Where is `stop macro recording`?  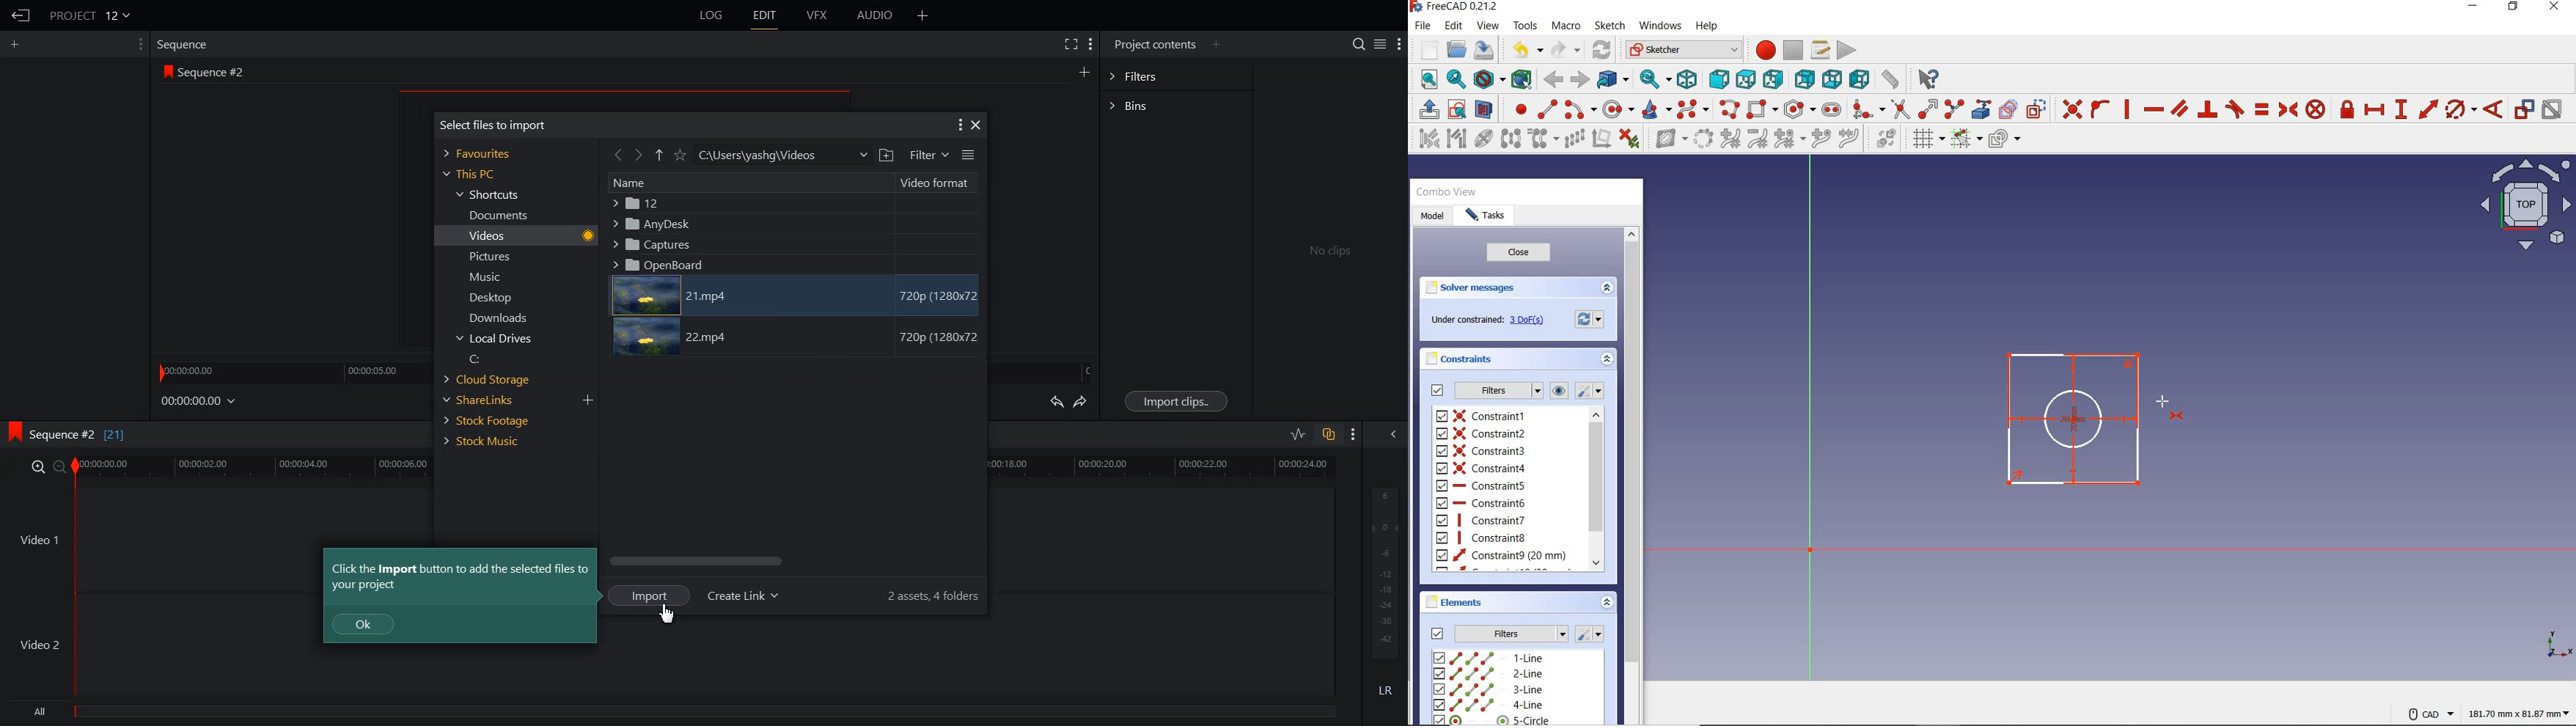 stop macro recording is located at coordinates (1794, 49).